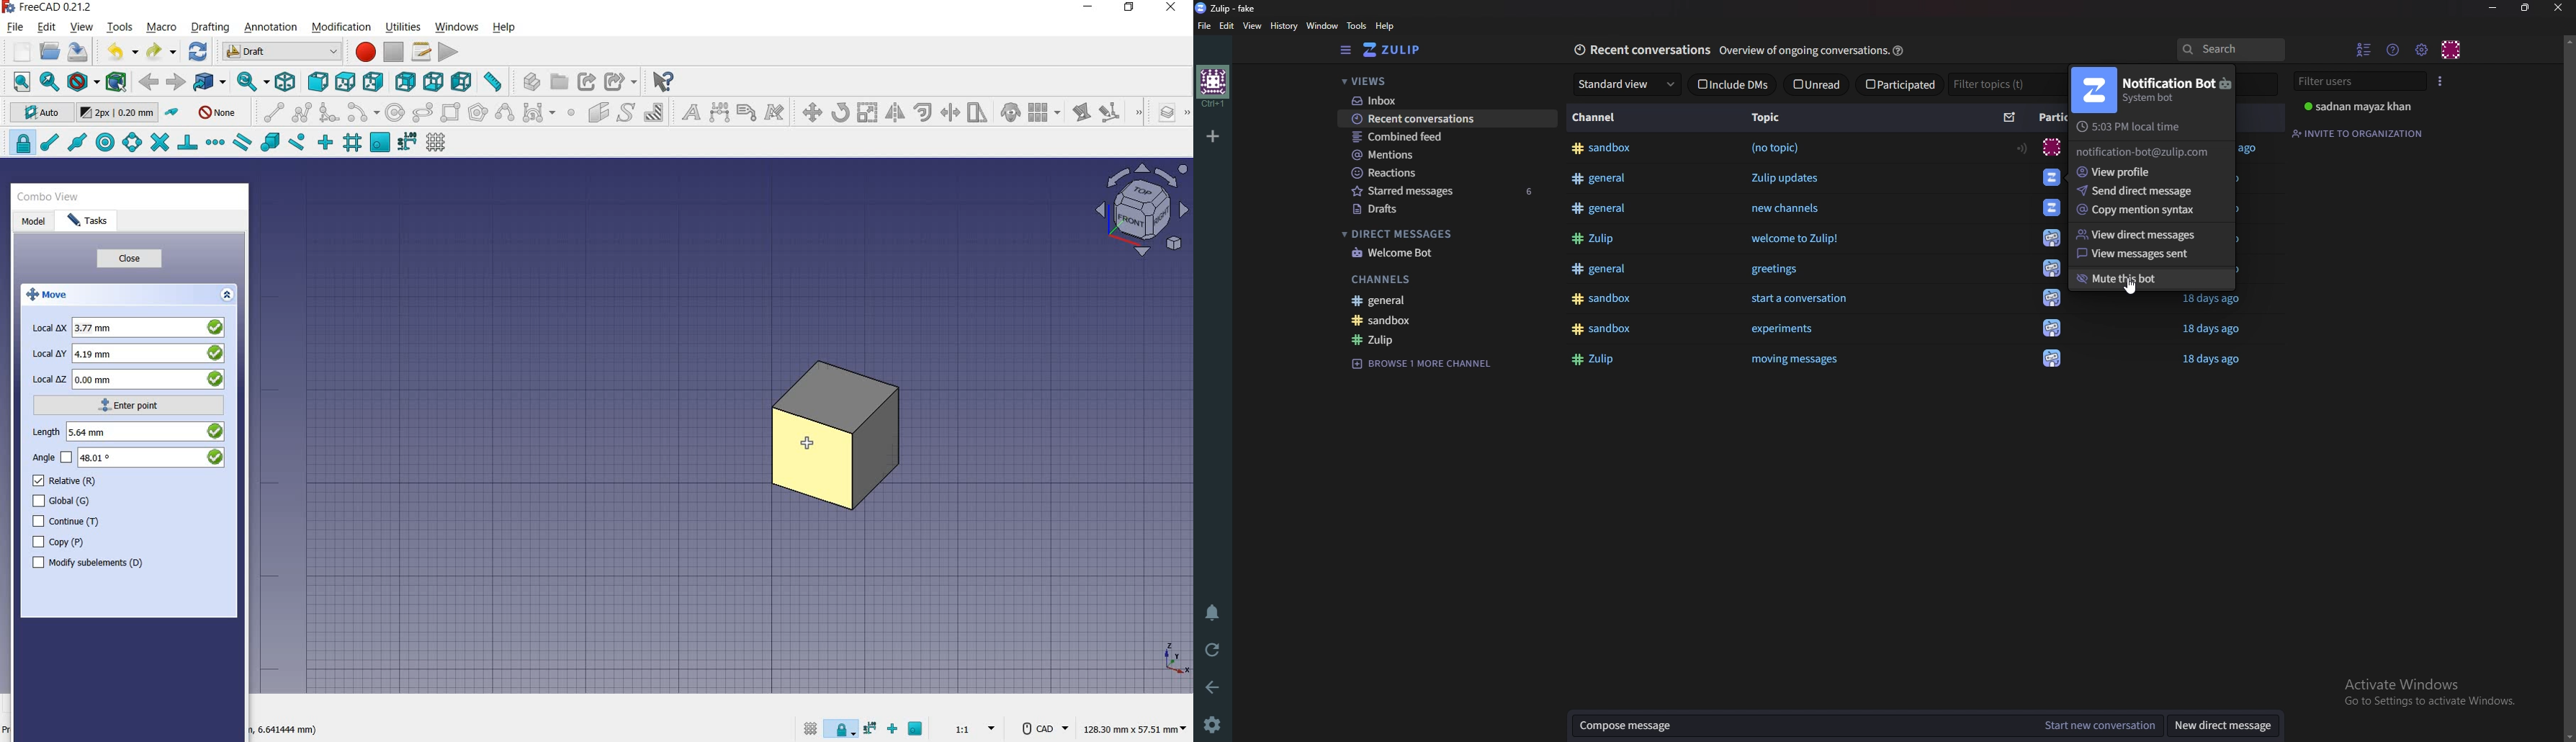 Image resolution: width=2576 pixels, height=756 pixels. What do you see at coordinates (129, 405) in the screenshot?
I see `enter point` at bounding box center [129, 405].